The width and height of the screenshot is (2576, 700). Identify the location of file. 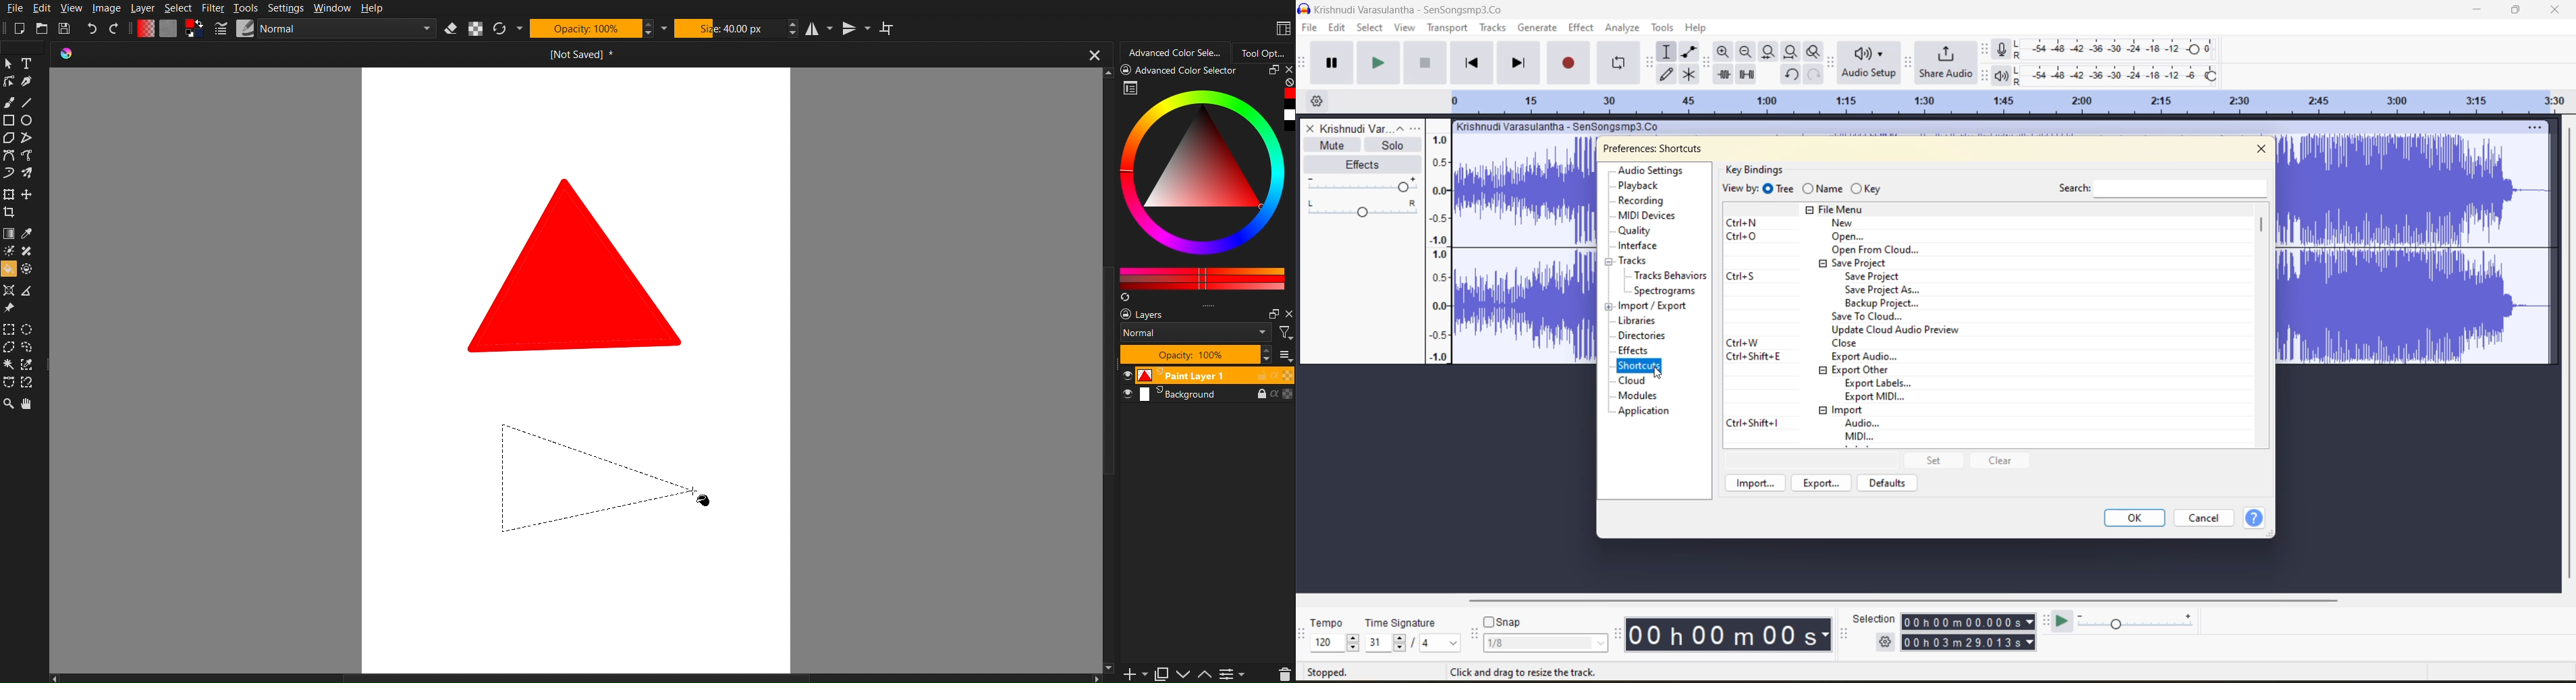
(1308, 30).